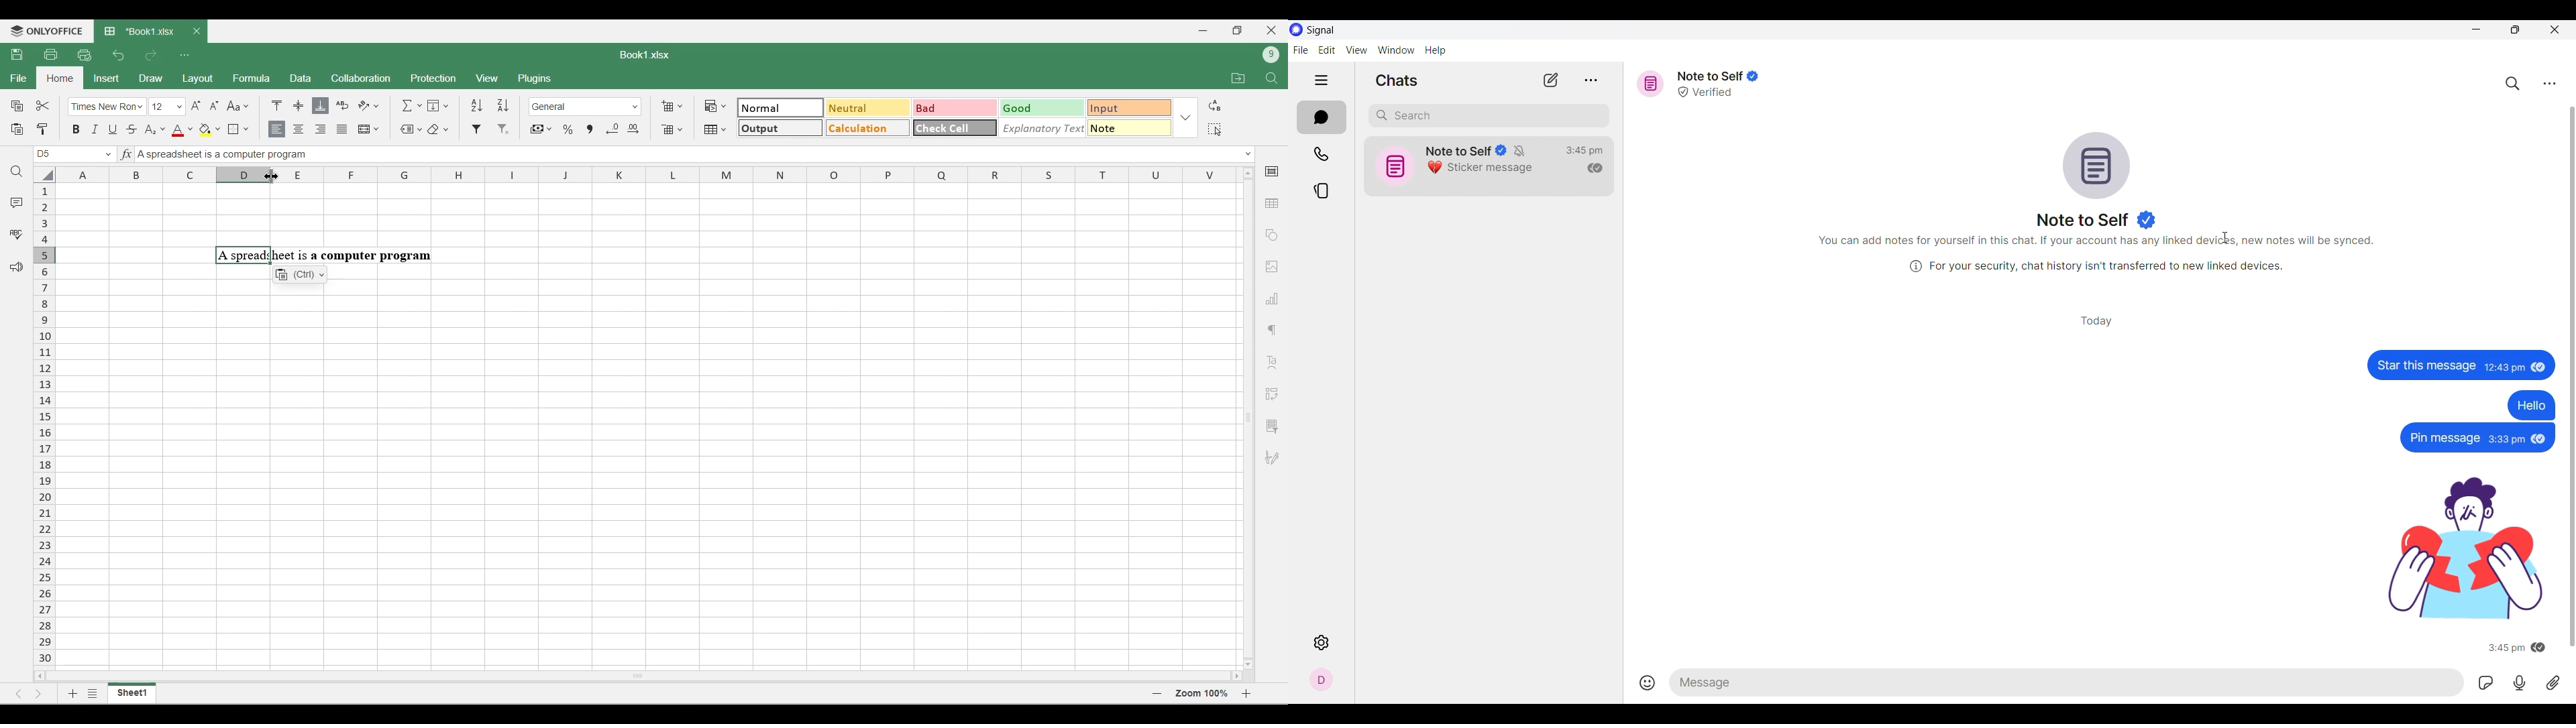  Describe the element at coordinates (109, 154) in the screenshot. I see `Change cell` at that location.